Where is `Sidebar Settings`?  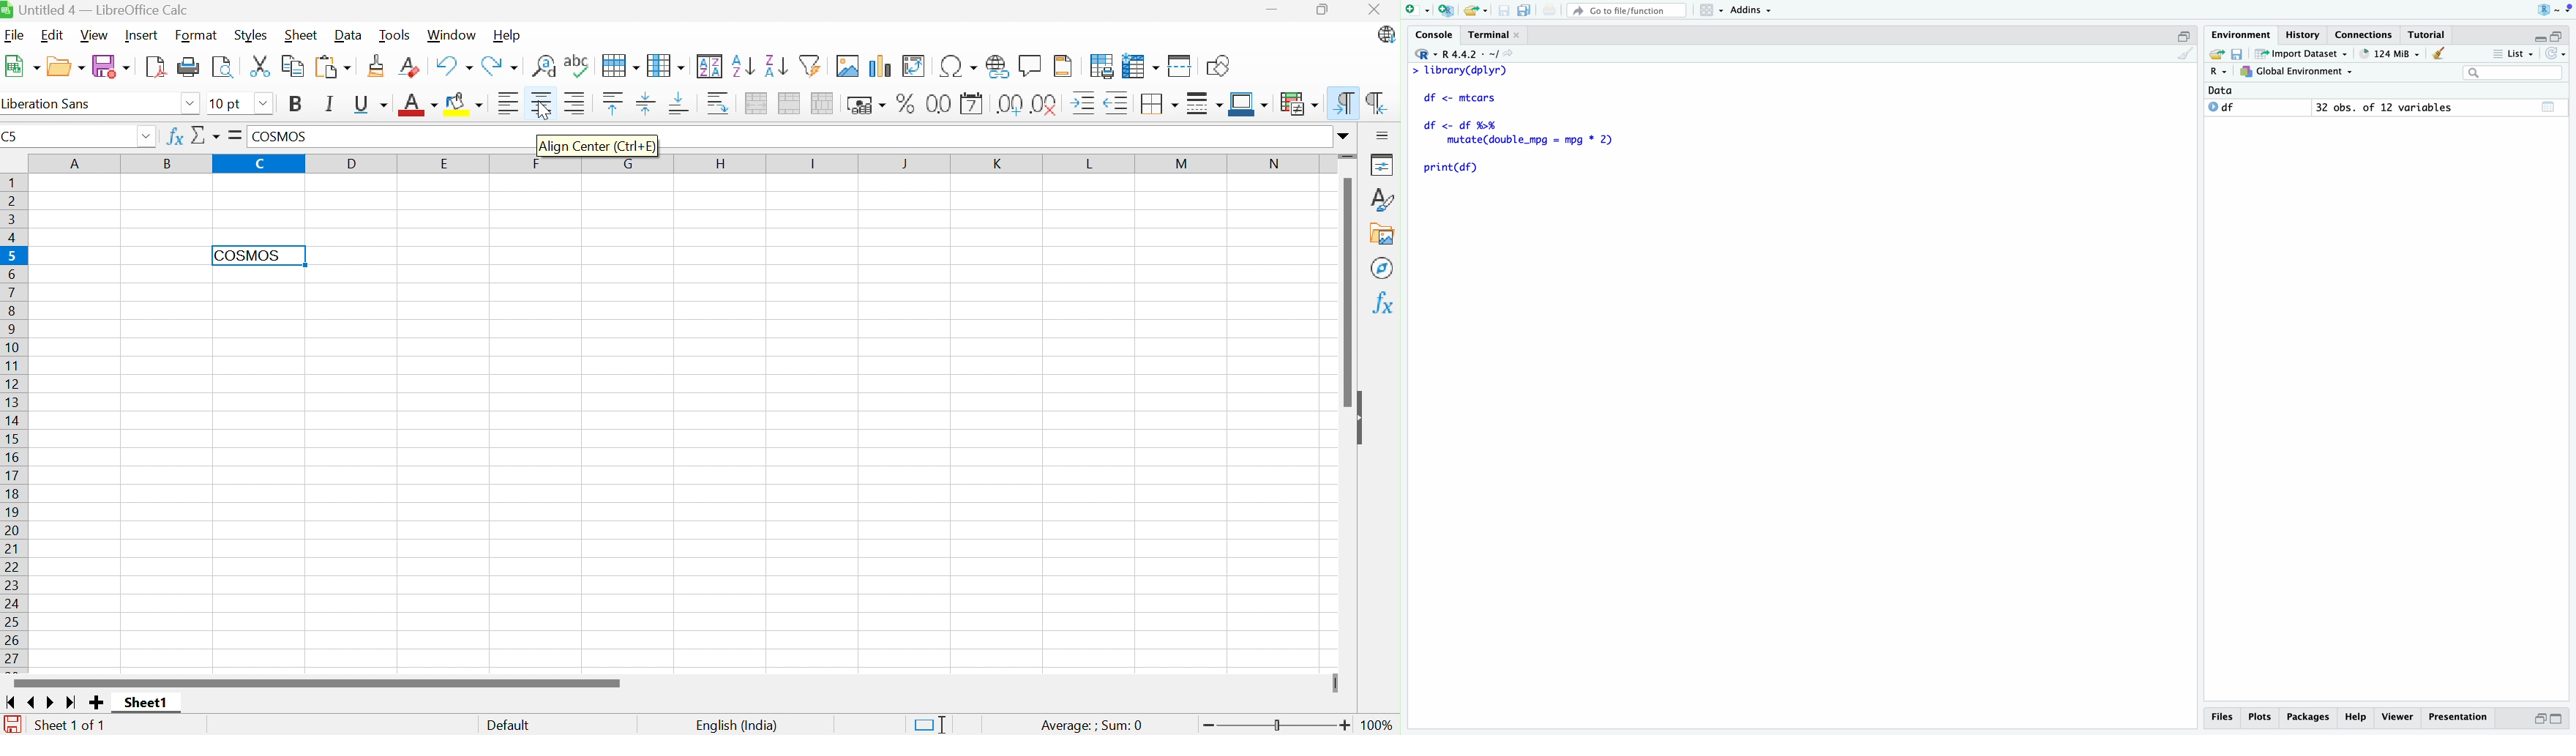
Sidebar Settings is located at coordinates (1385, 134).